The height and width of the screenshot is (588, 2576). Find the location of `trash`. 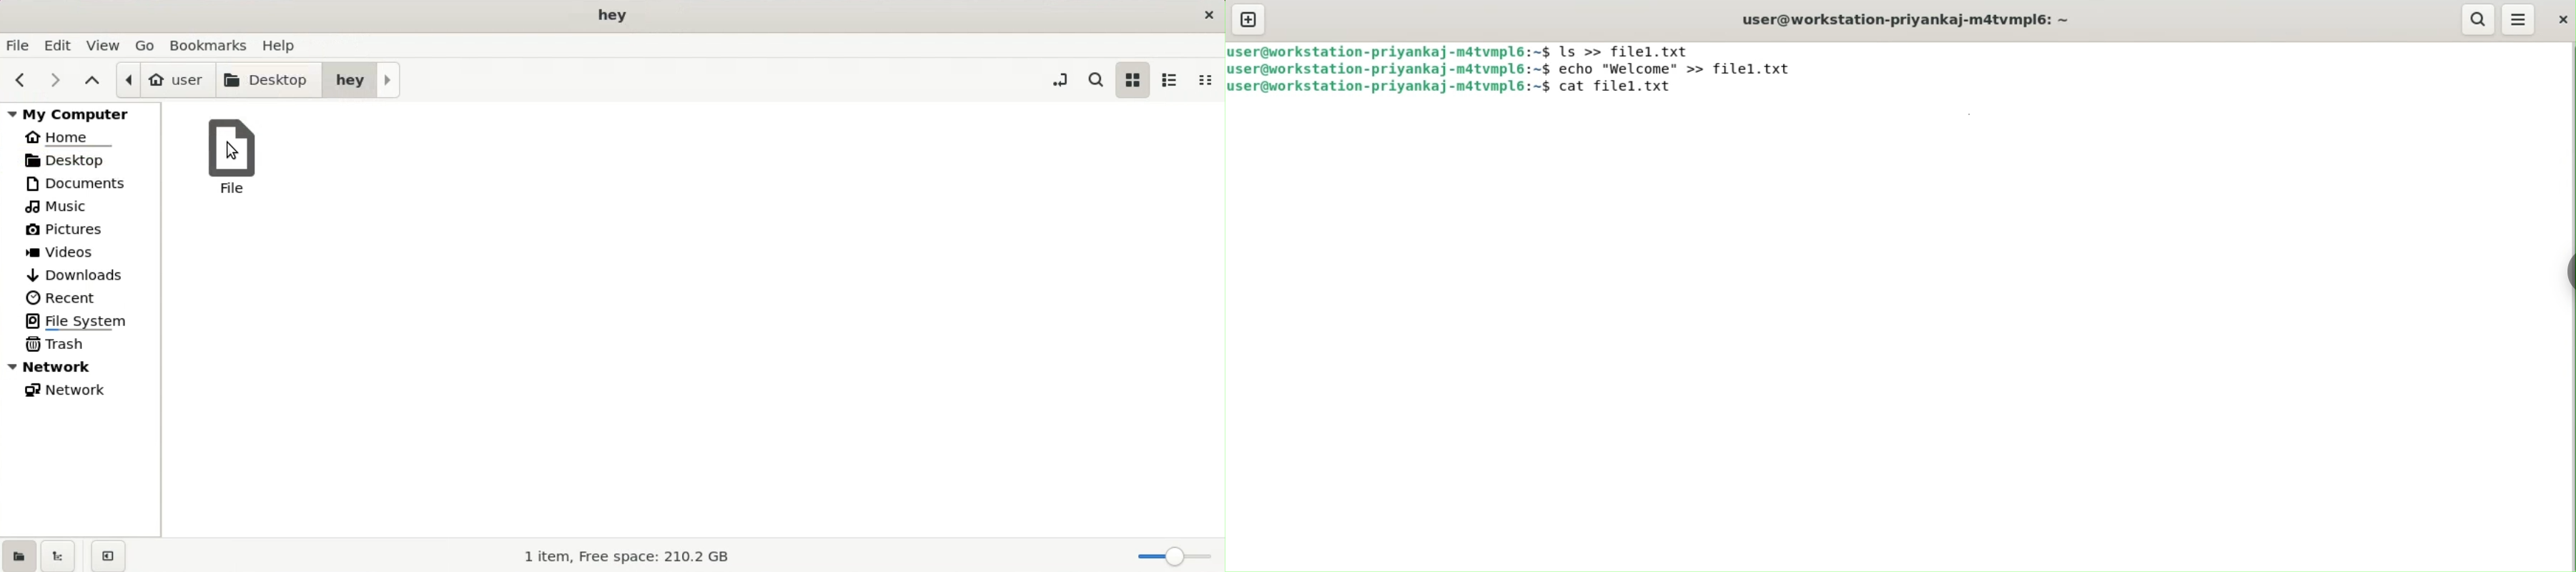

trash is located at coordinates (59, 343).